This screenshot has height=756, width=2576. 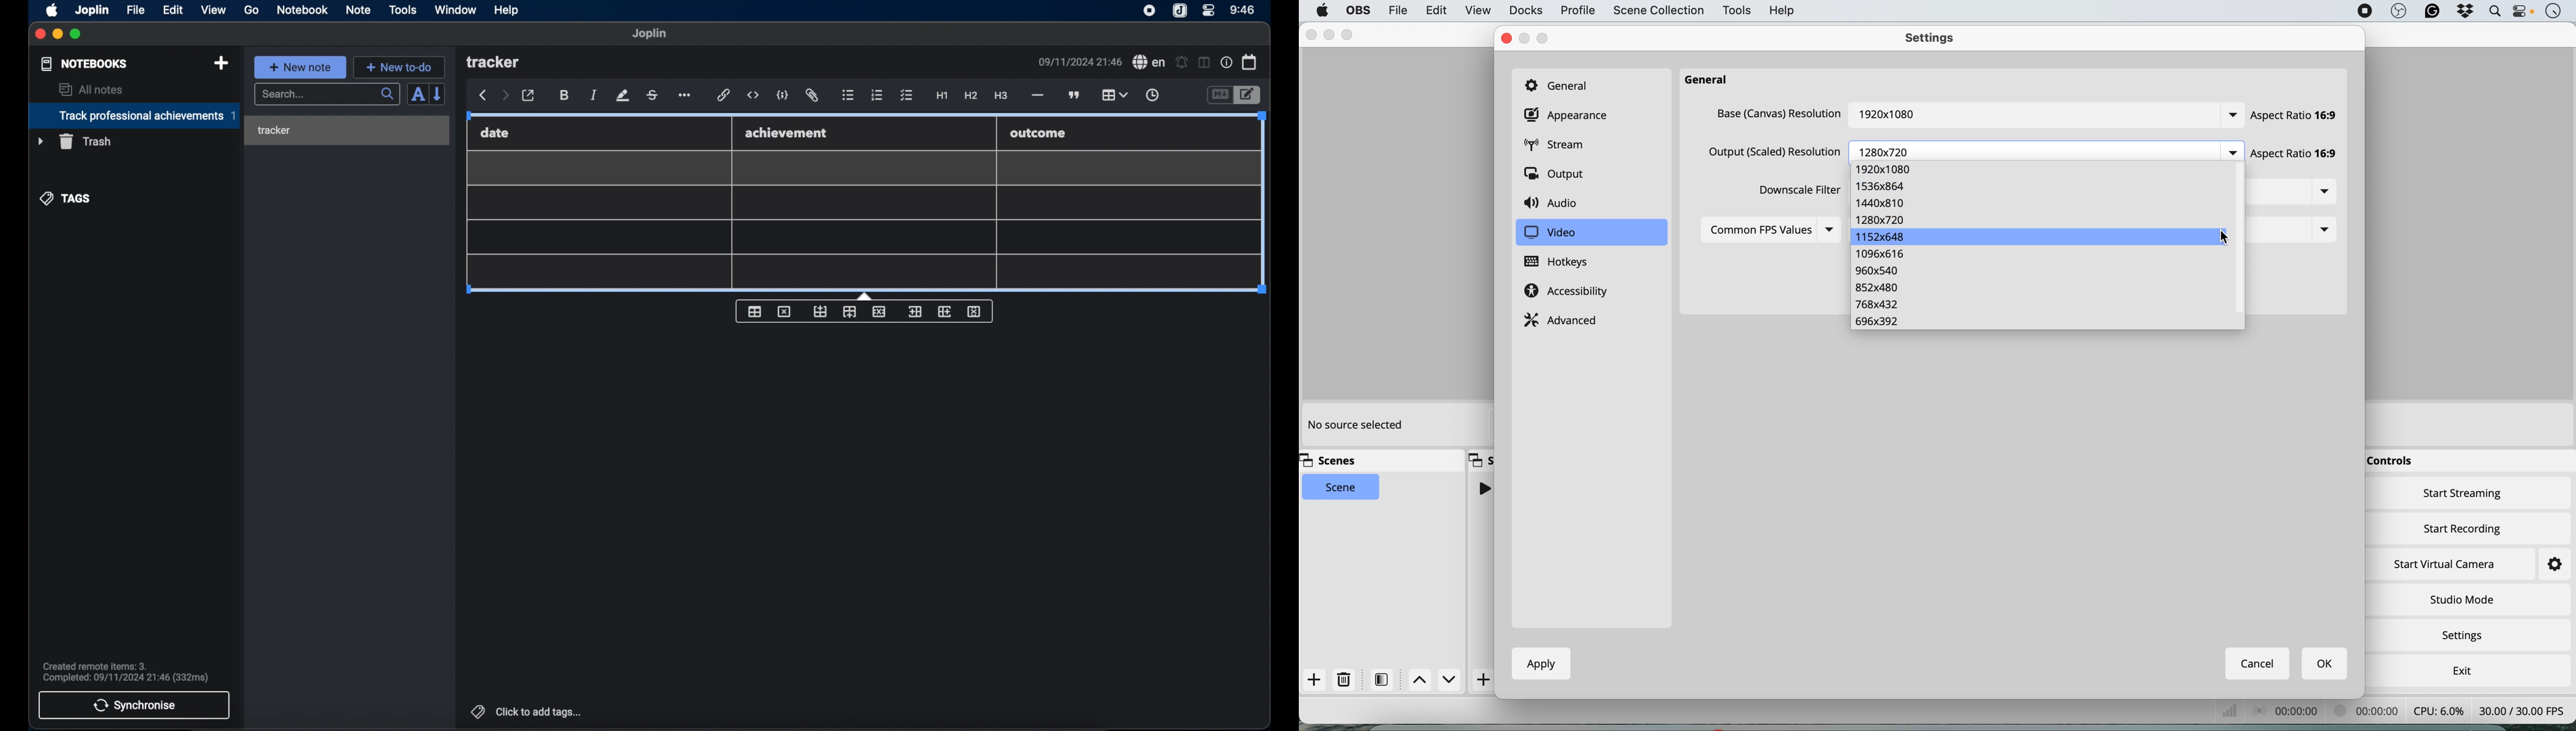 I want to click on 1920 X 1080, so click(x=1887, y=116).